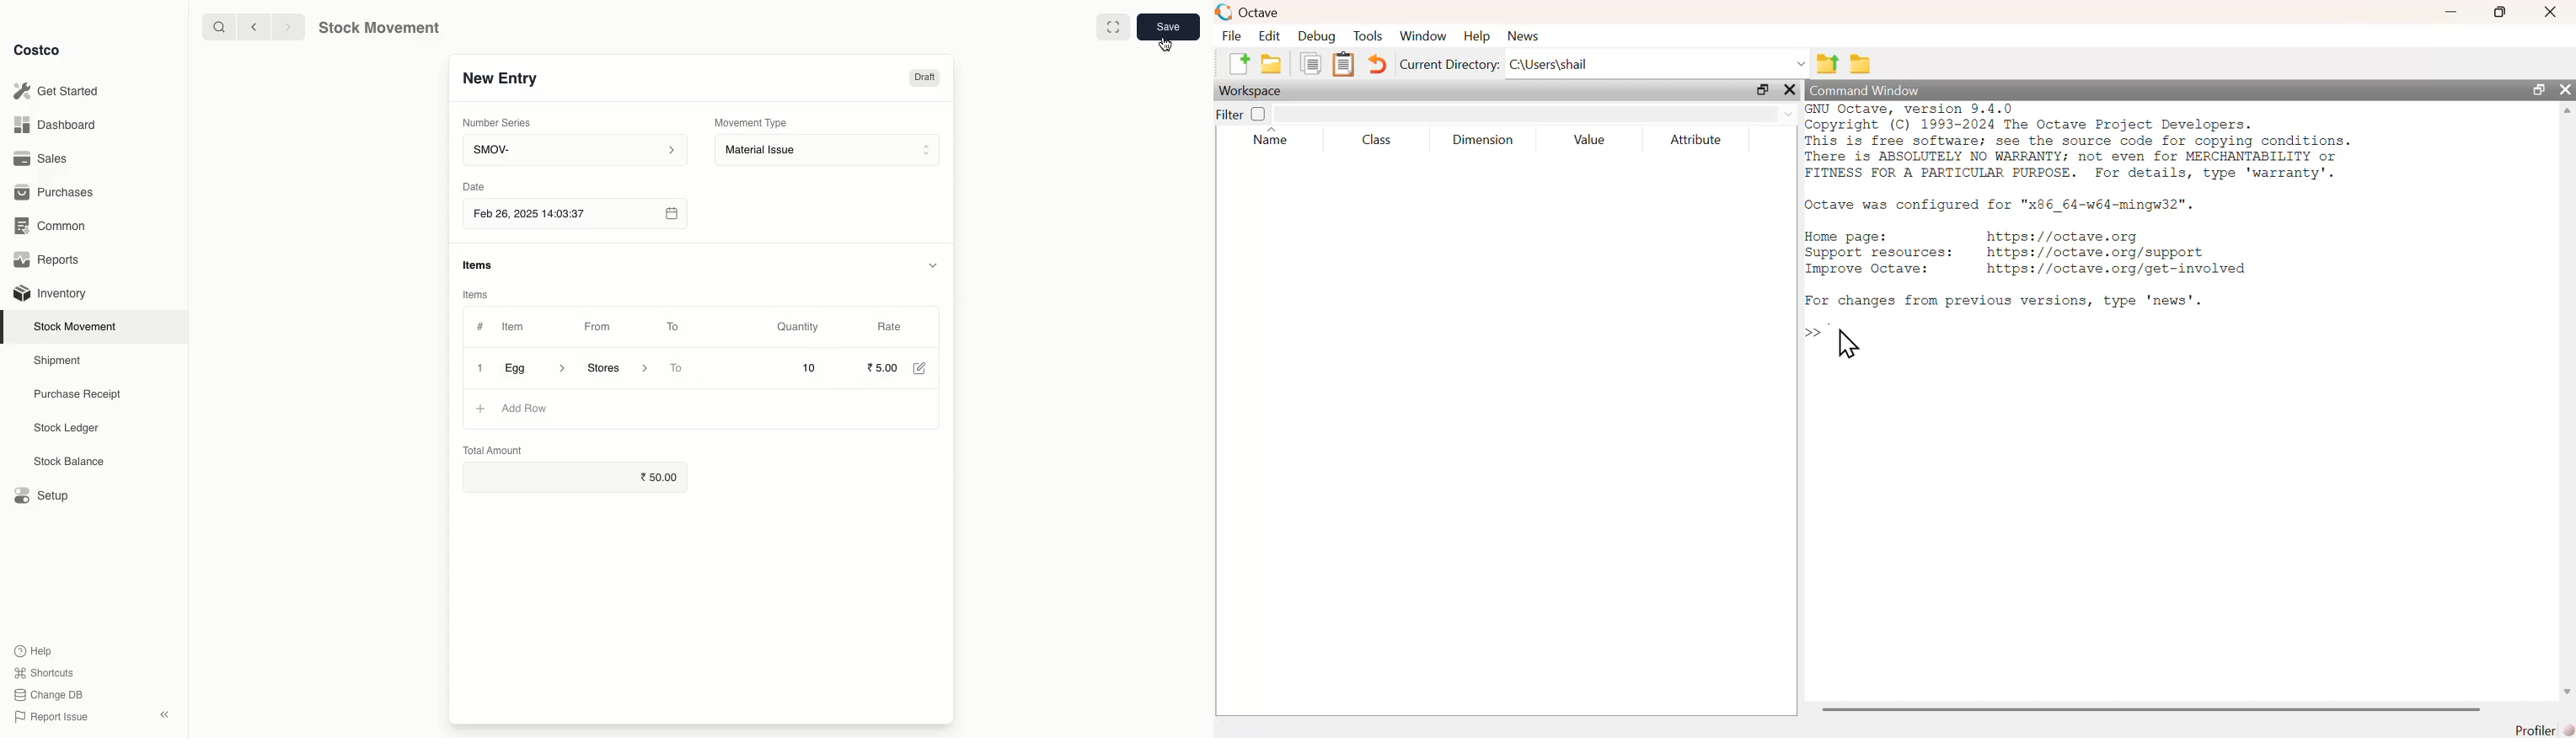  Describe the element at coordinates (71, 462) in the screenshot. I see `Stock Balance` at that location.